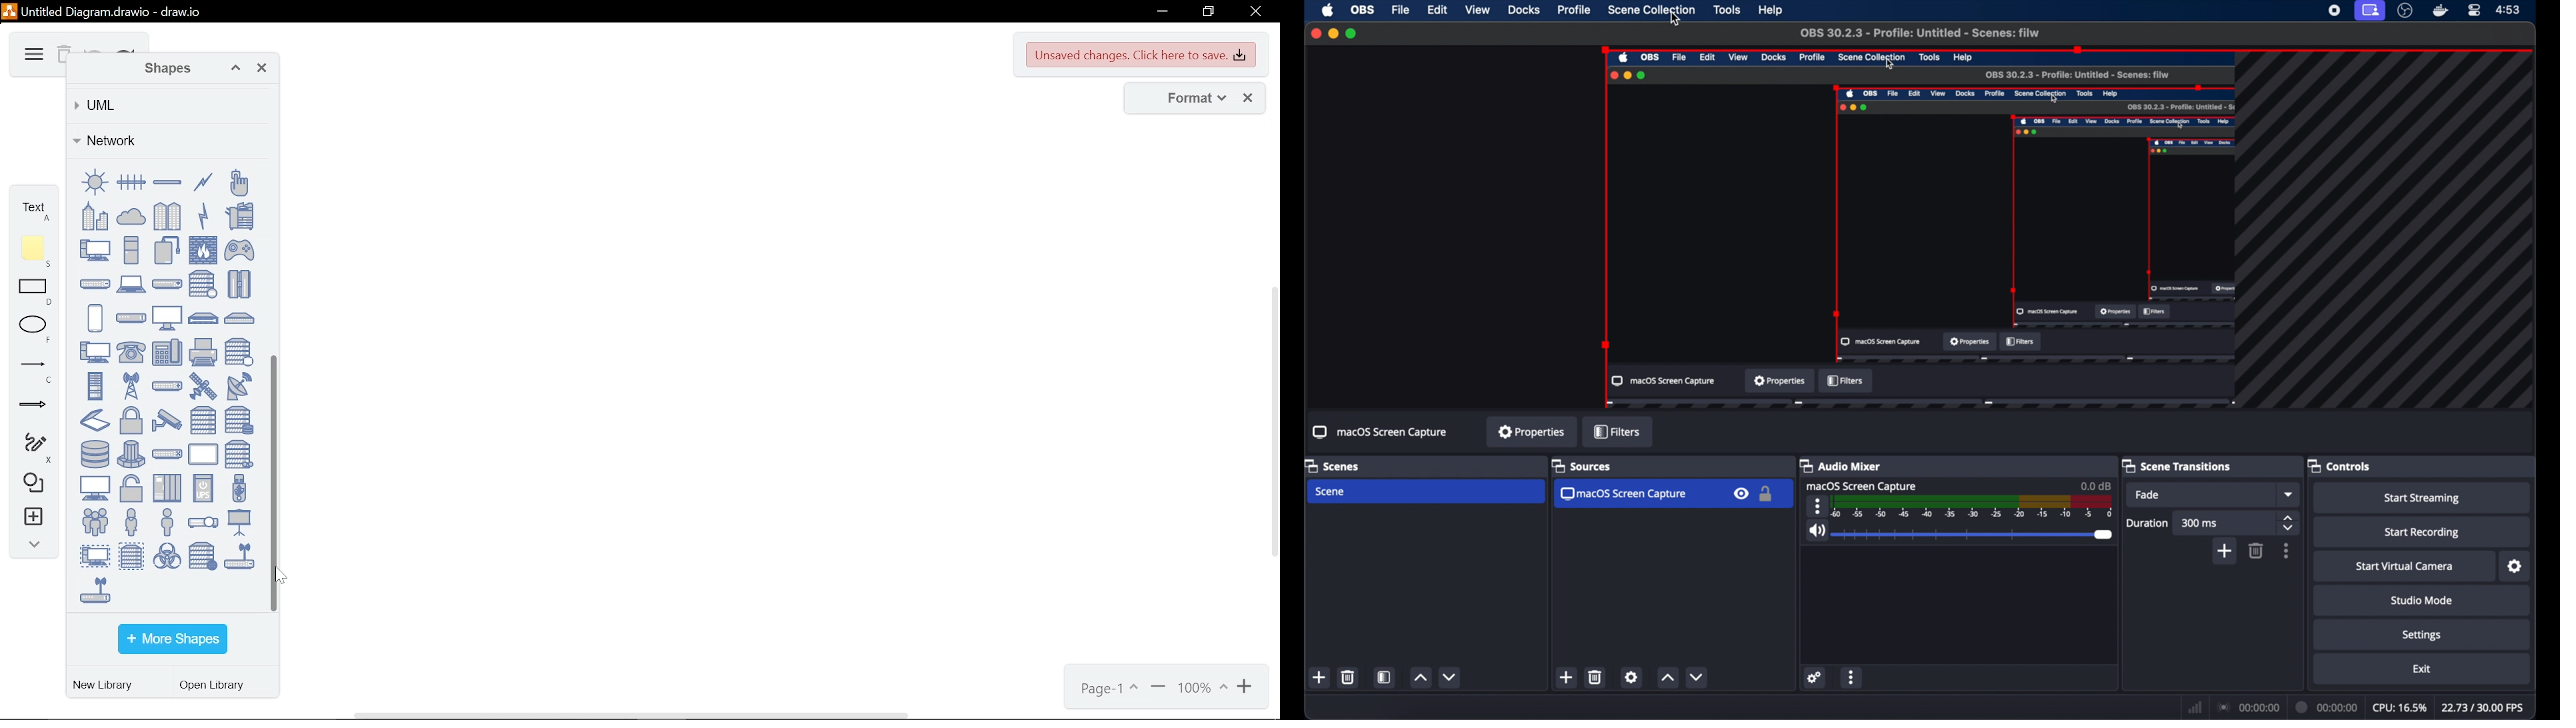 This screenshot has width=2576, height=728. What do you see at coordinates (131, 454) in the screenshot?
I see `supercomputer` at bounding box center [131, 454].